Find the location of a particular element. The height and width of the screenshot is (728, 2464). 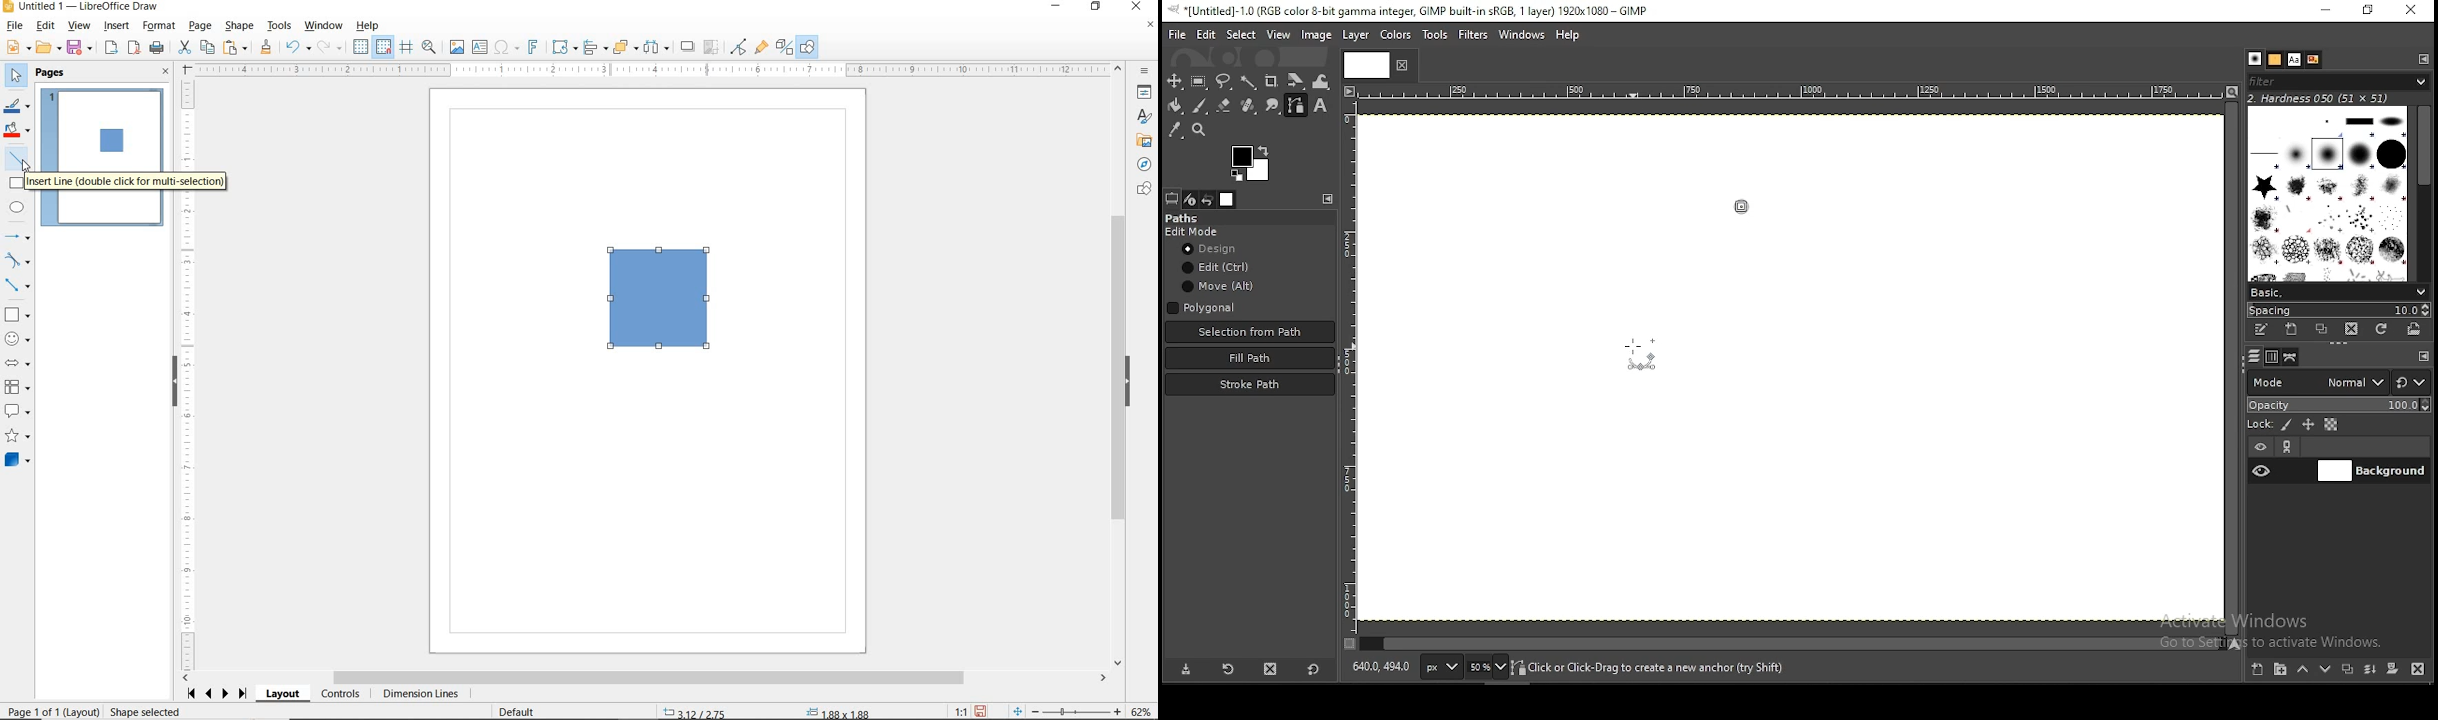

mouse pointer is located at coordinates (1640, 348).